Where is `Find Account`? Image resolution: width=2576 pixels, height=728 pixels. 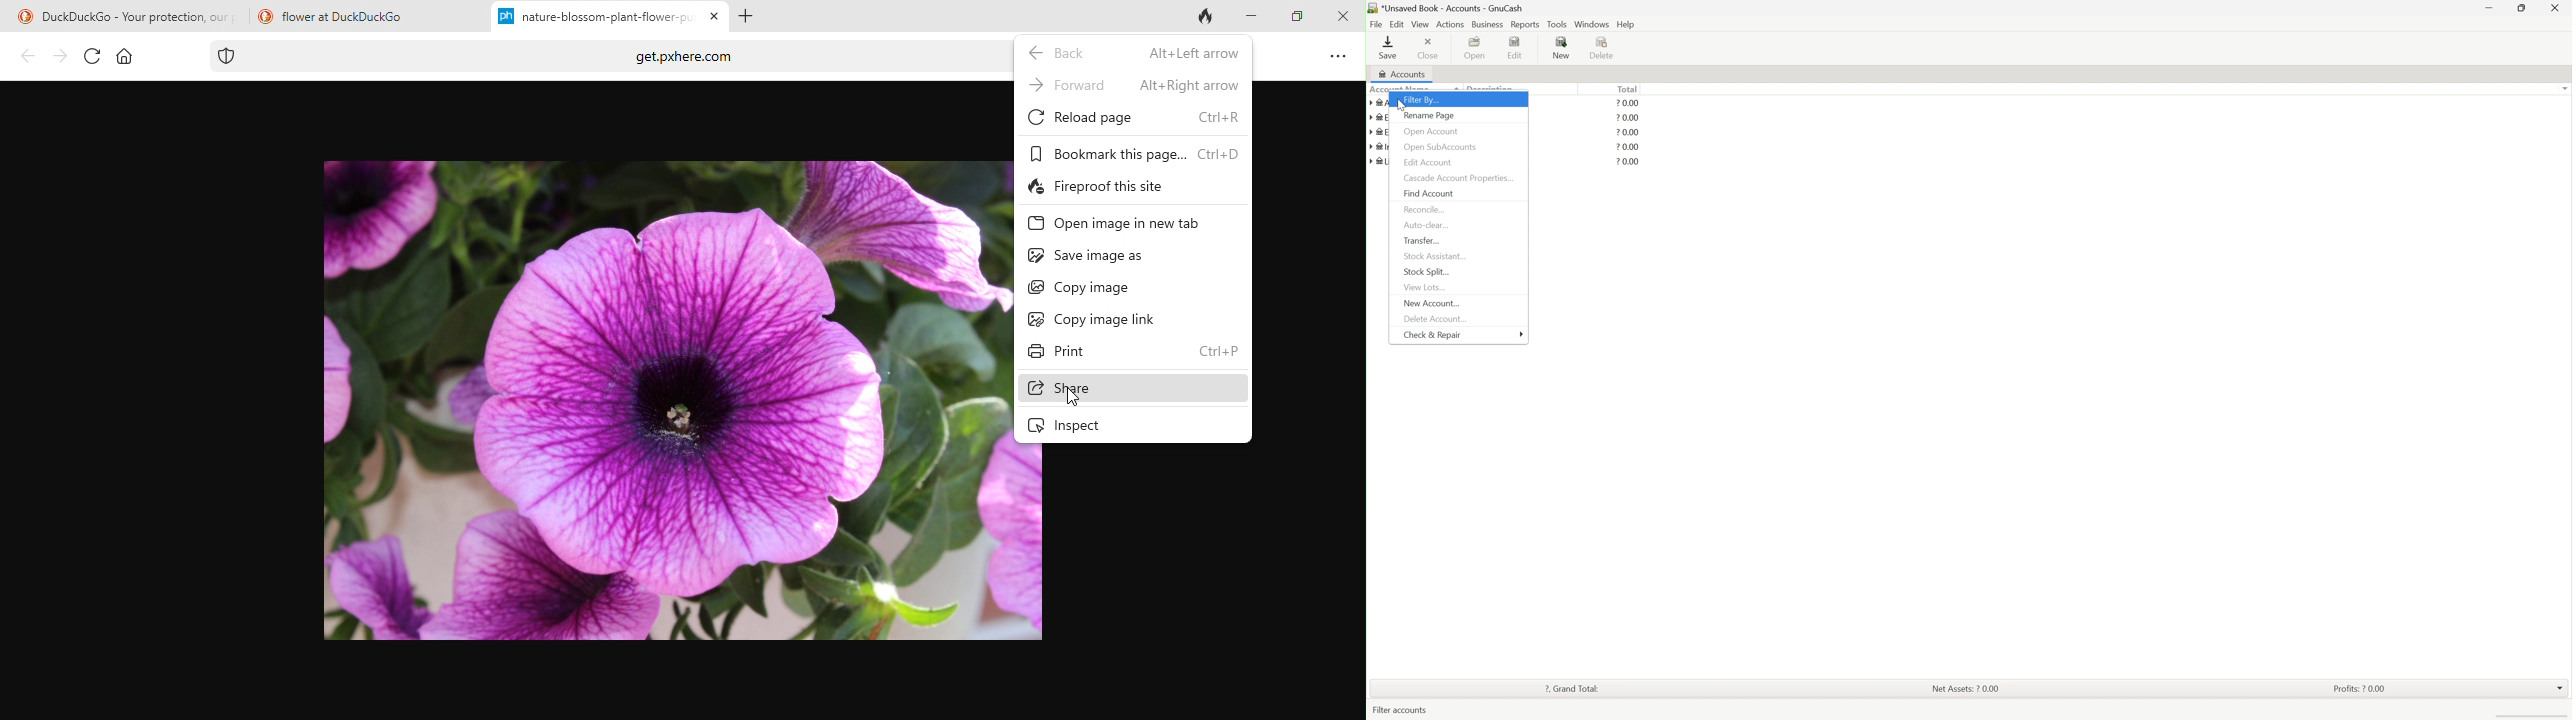
Find Account is located at coordinates (1431, 193).